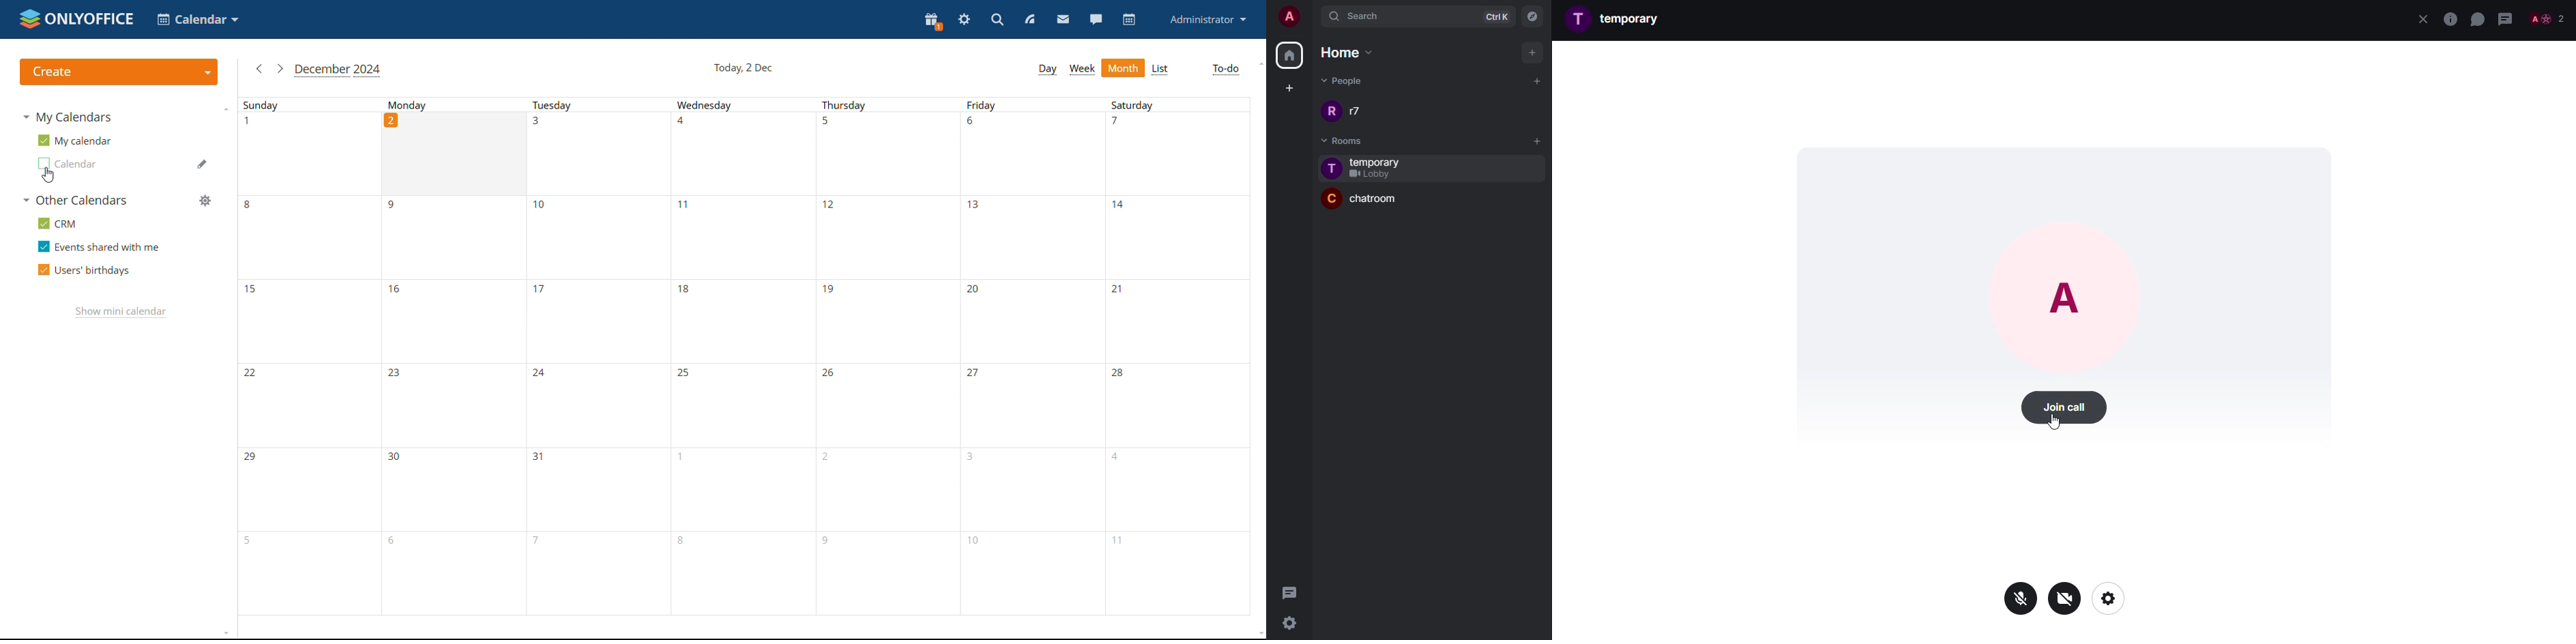 This screenshot has width=2576, height=644. Describe the element at coordinates (964, 20) in the screenshot. I see `settings` at that location.